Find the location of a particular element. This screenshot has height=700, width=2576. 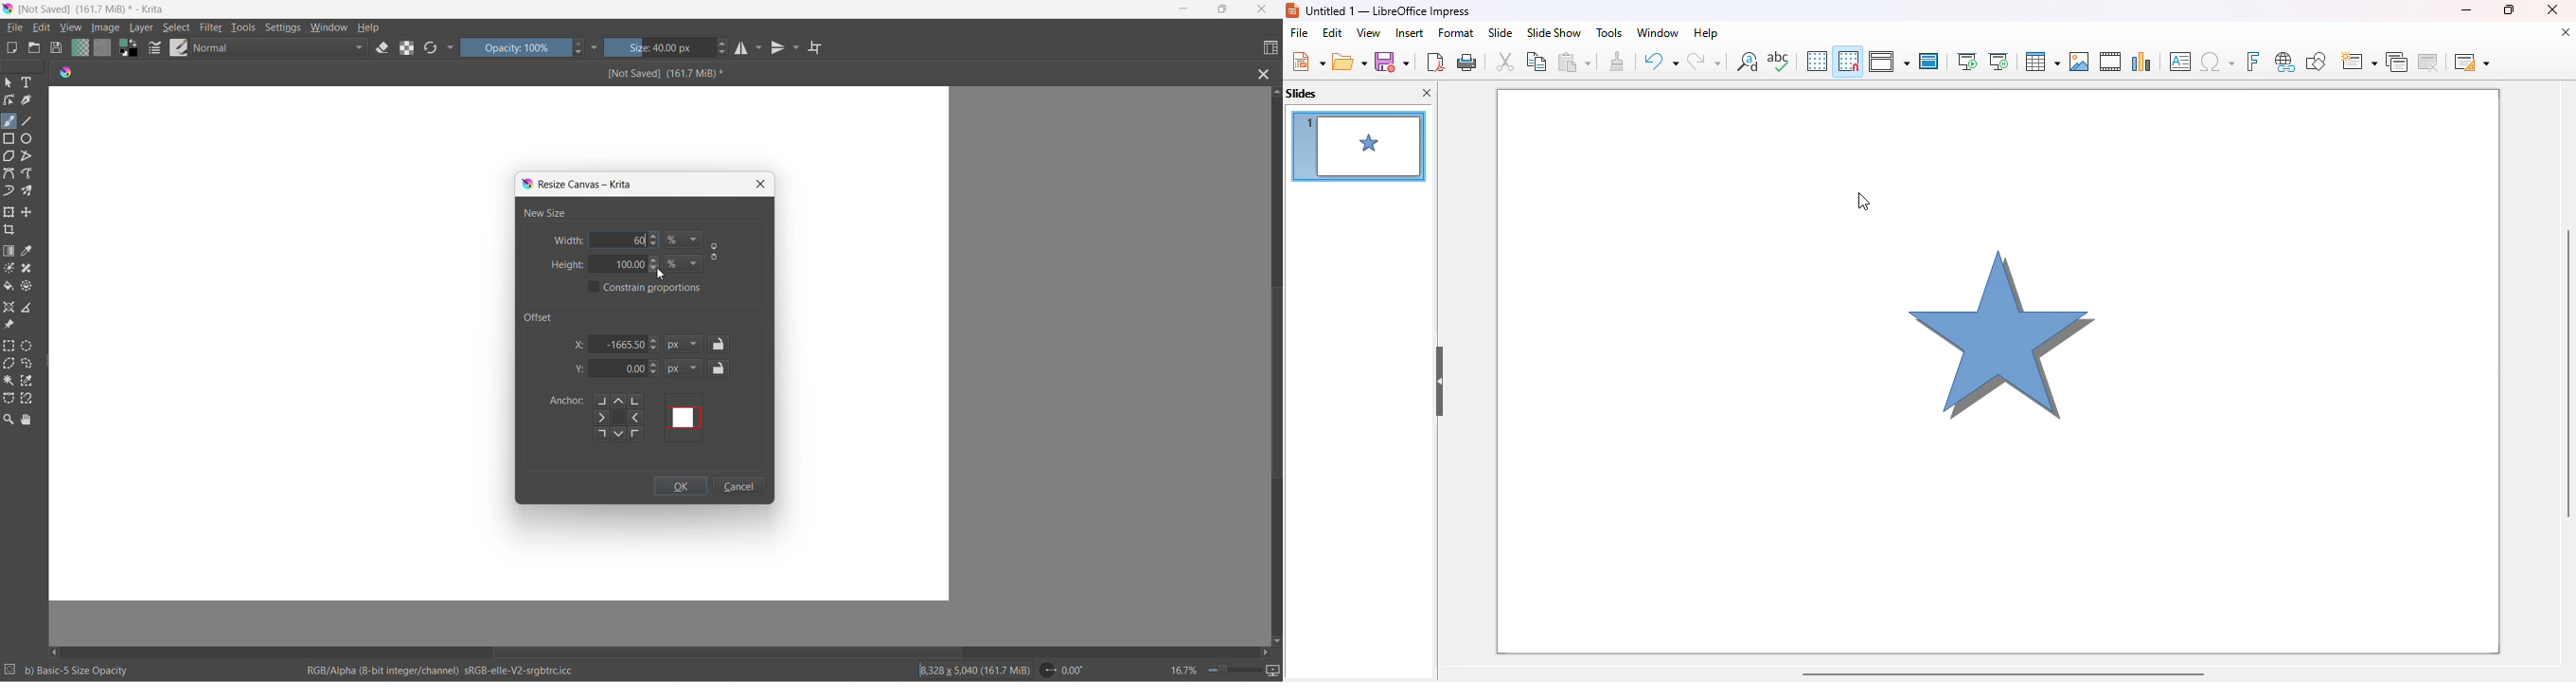

view is located at coordinates (72, 29).